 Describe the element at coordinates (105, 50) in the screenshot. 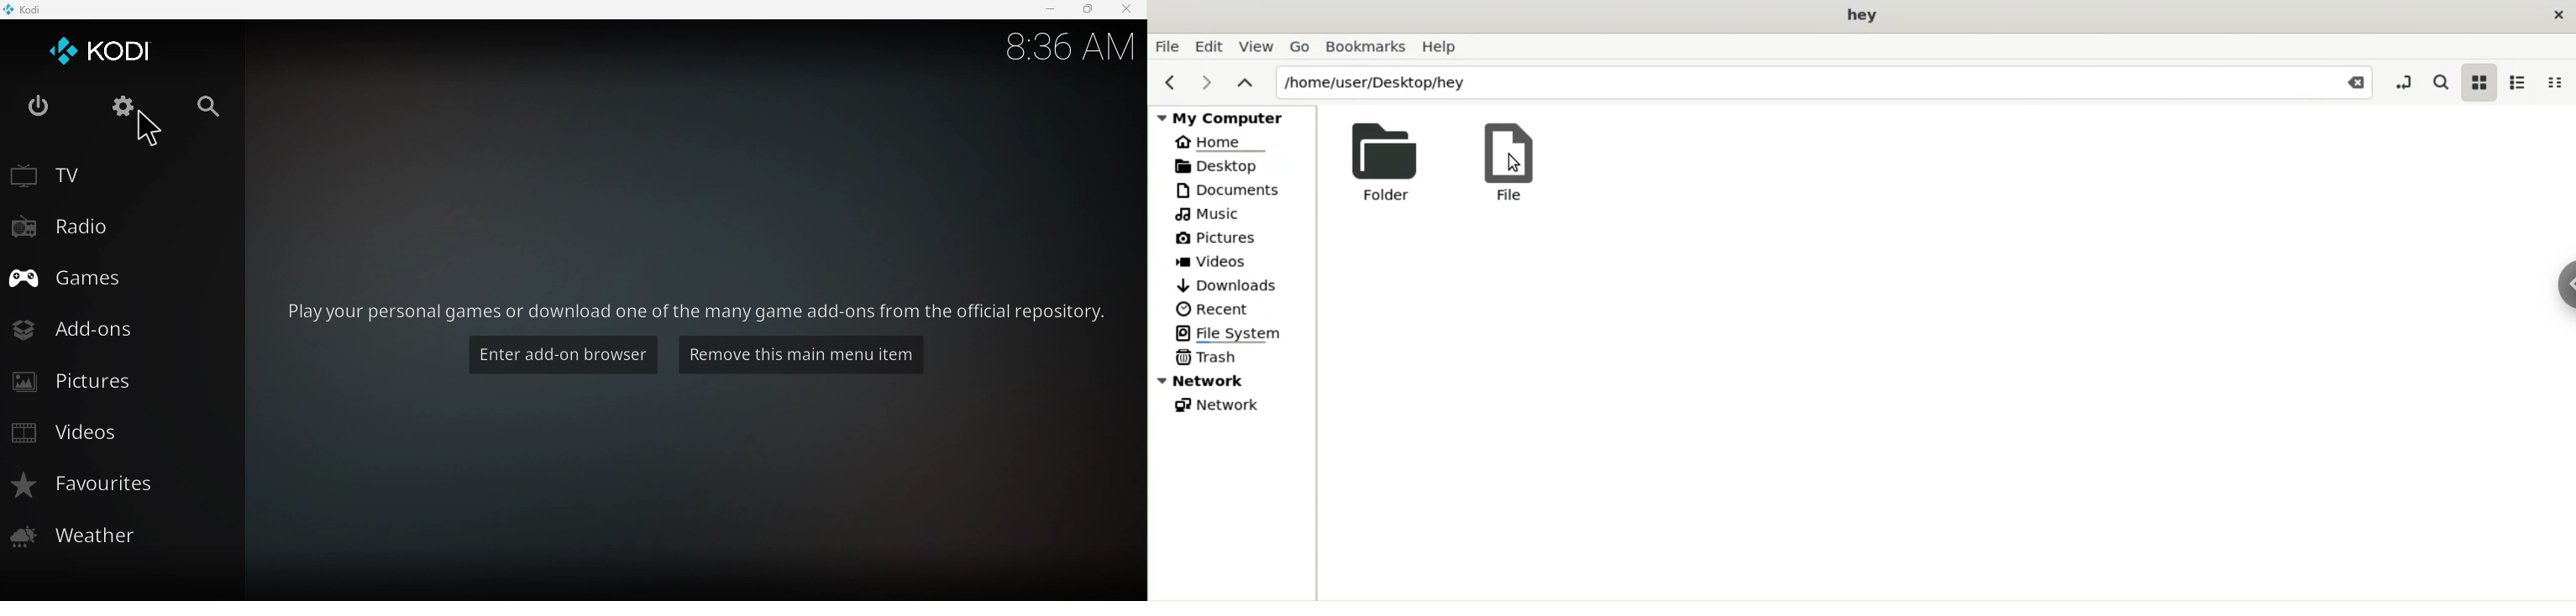

I see `Kodi icon` at that location.